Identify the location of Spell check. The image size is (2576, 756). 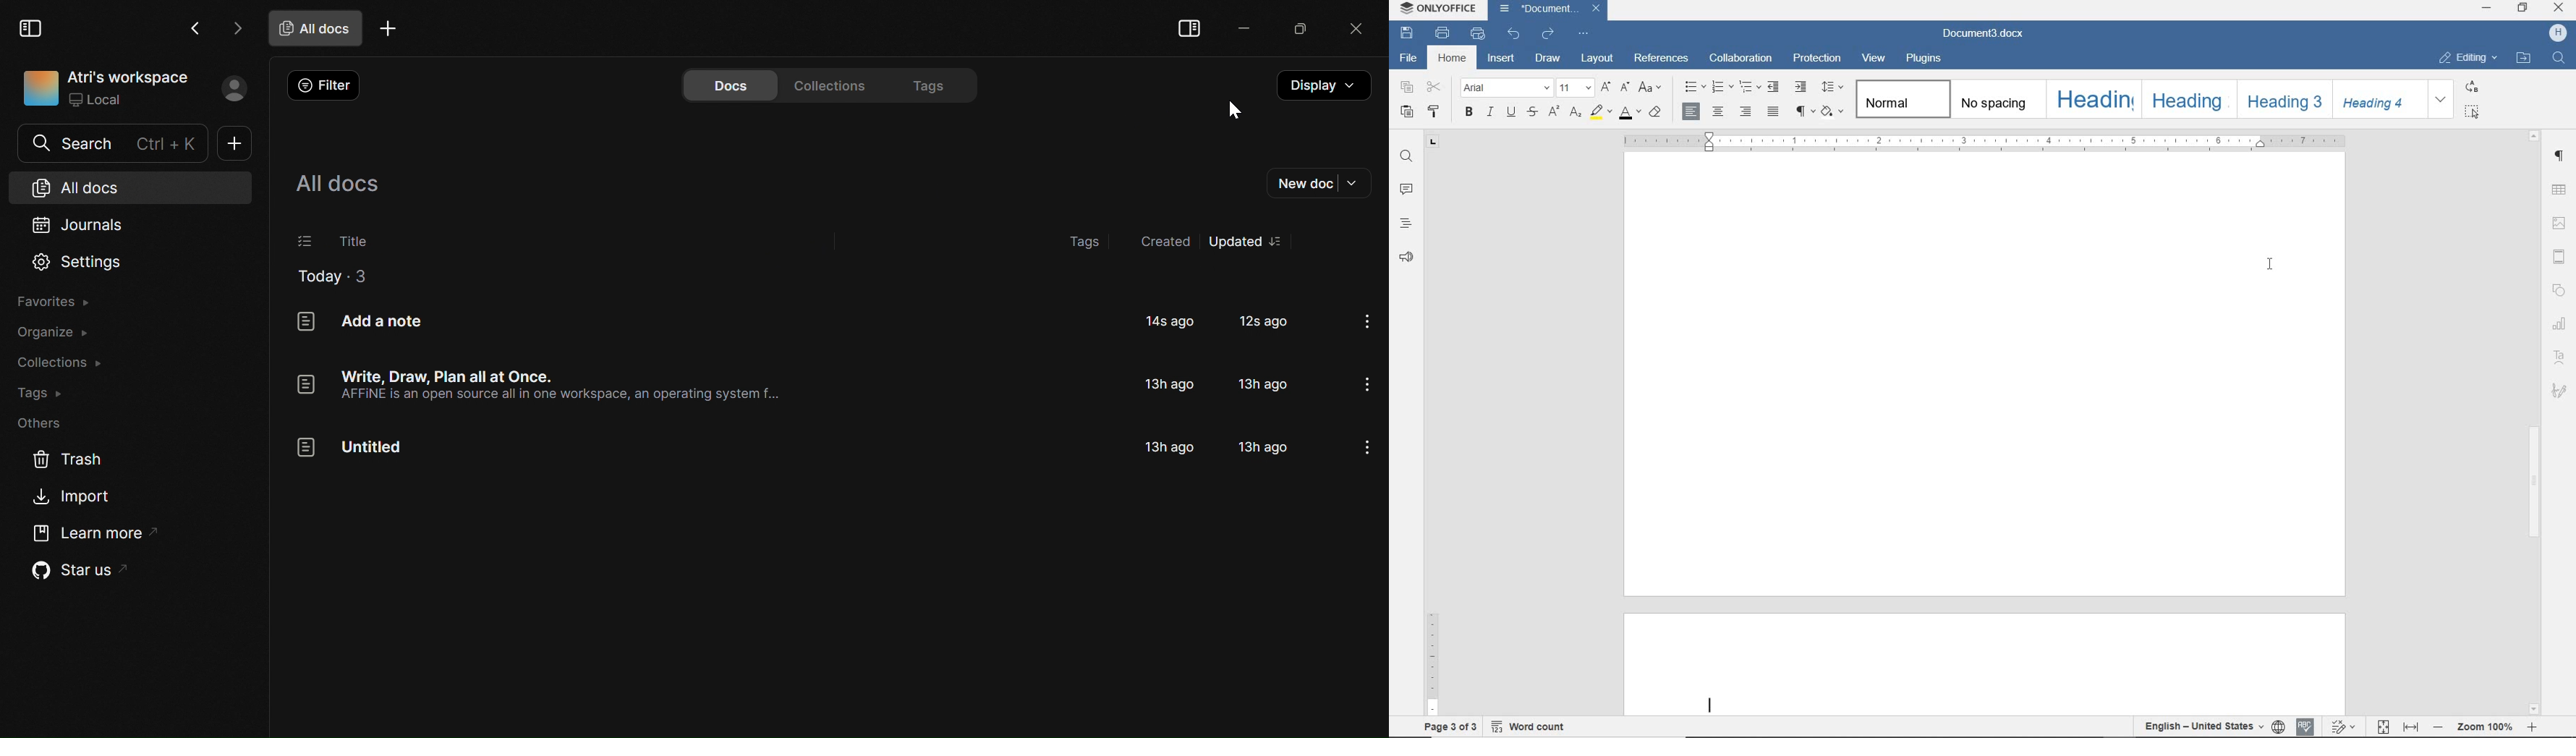
(2306, 725).